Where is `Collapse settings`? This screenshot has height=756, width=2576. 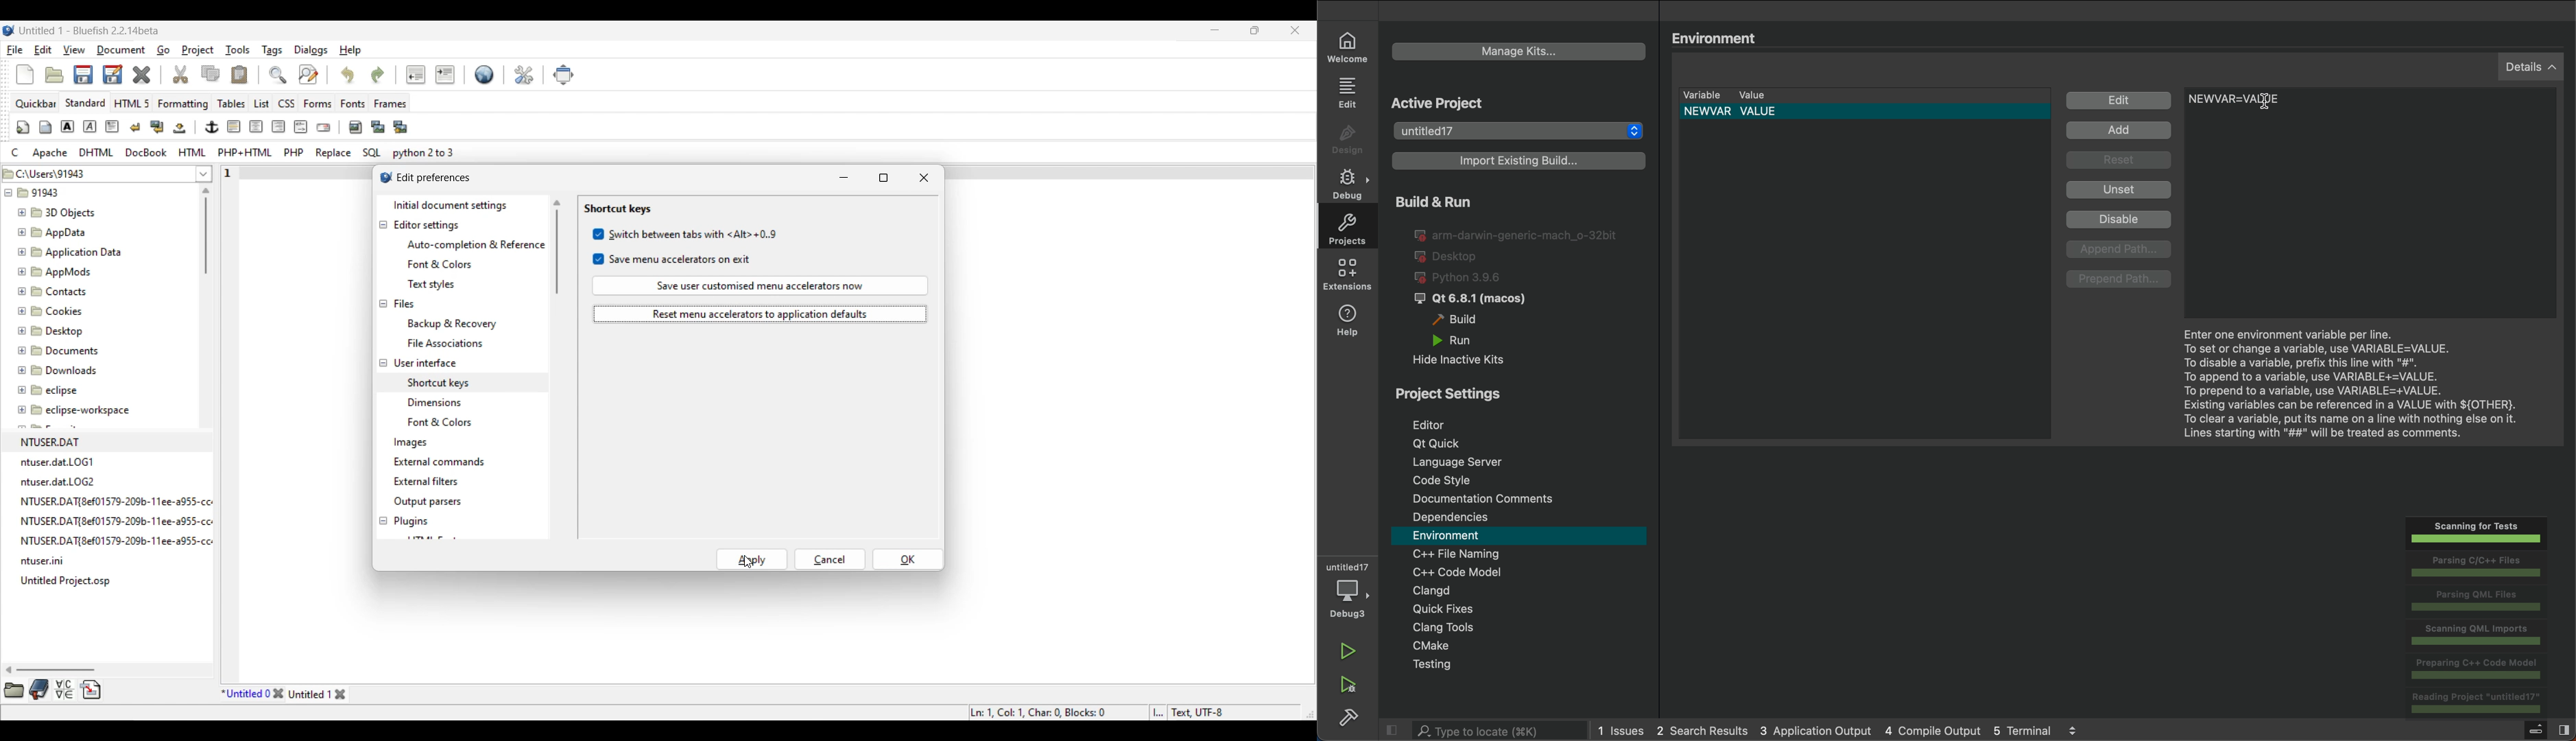
Collapse settings is located at coordinates (383, 373).